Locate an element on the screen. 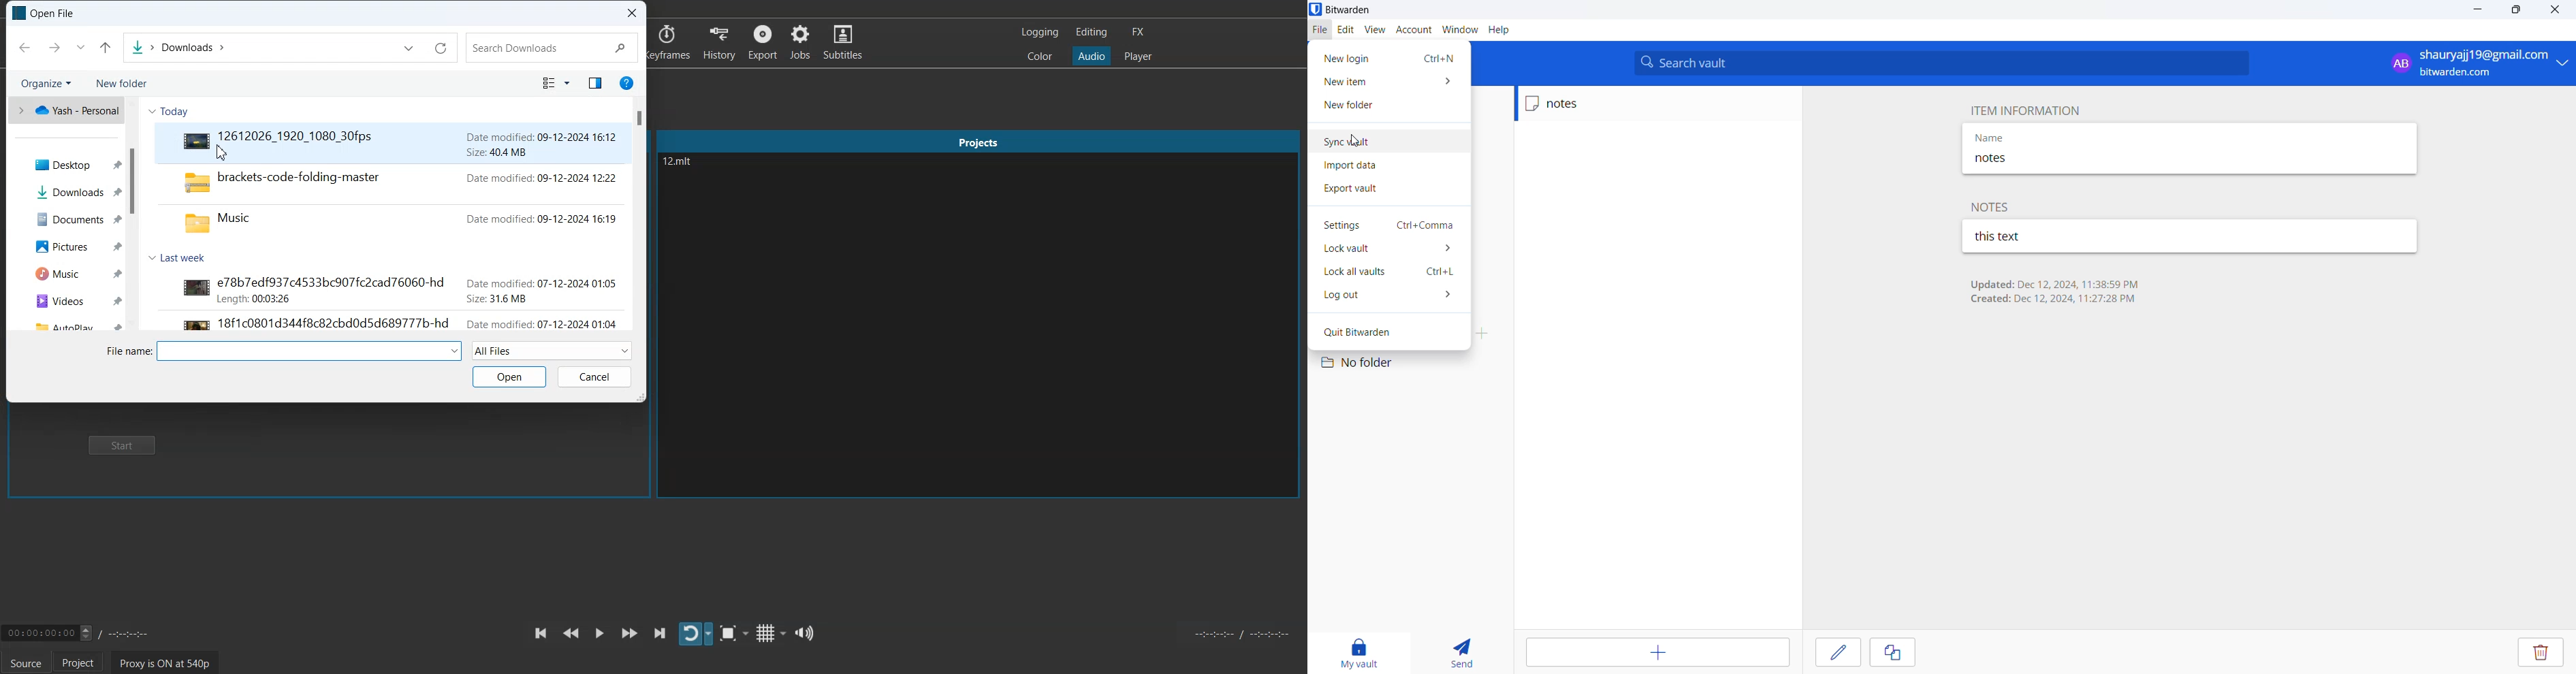  Open is located at coordinates (509, 376).